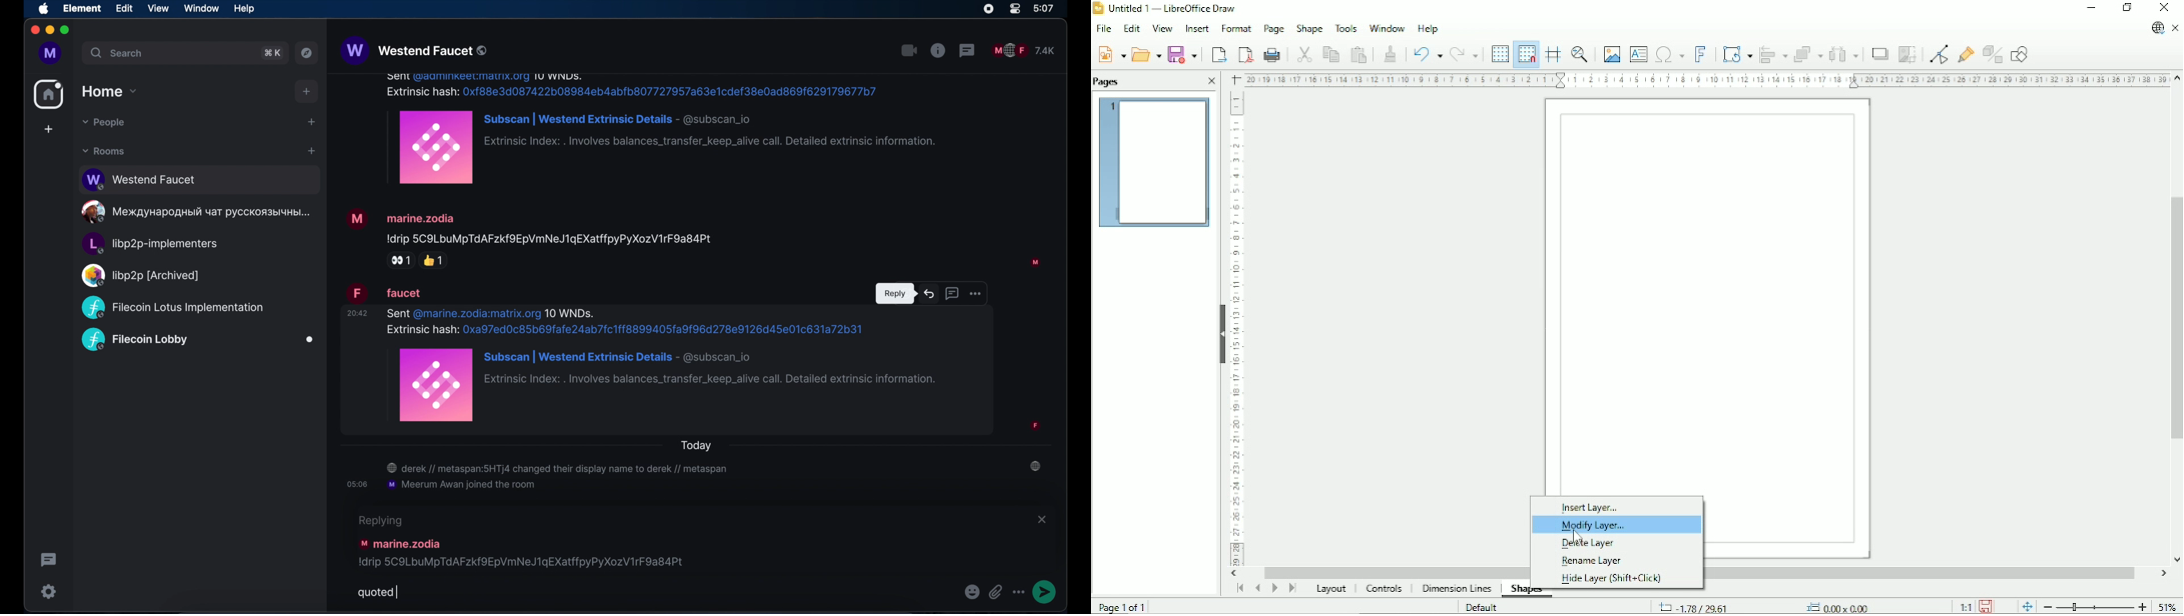  Describe the element at coordinates (150, 244) in the screenshot. I see `public room` at that location.